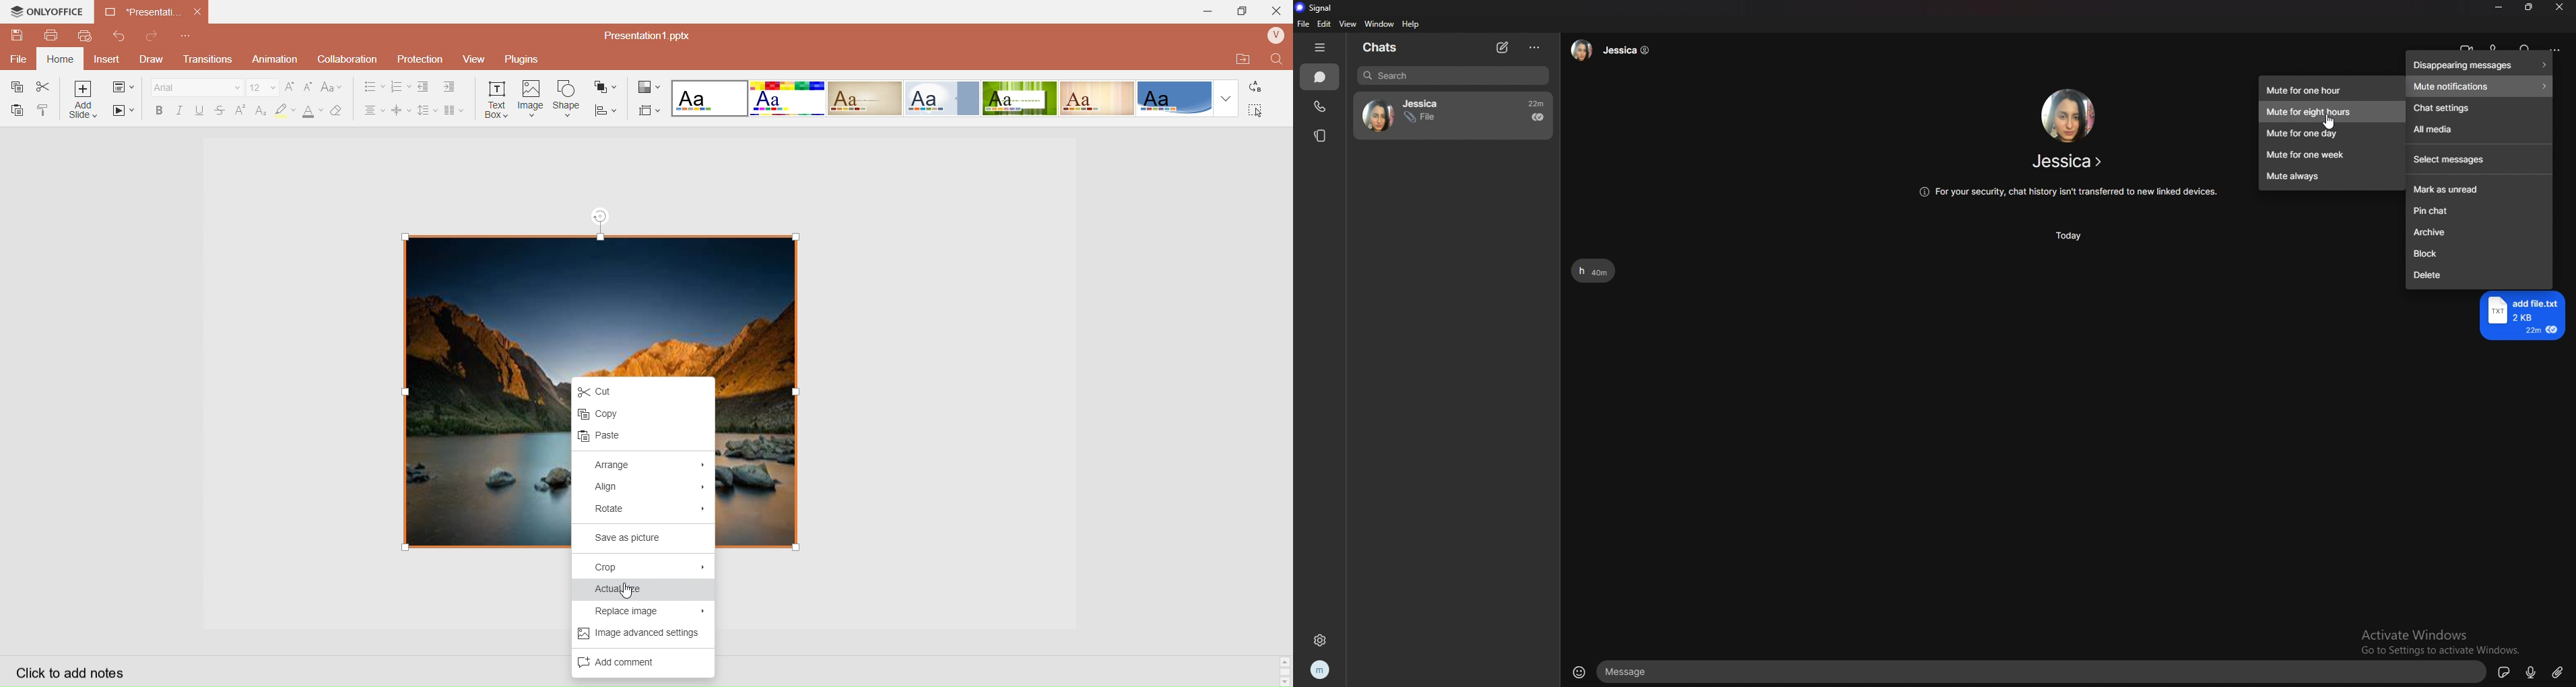  What do you see at coordinates (1538, 117) in the screenshot?
I see `seen` at bounding box center [1538, 117].